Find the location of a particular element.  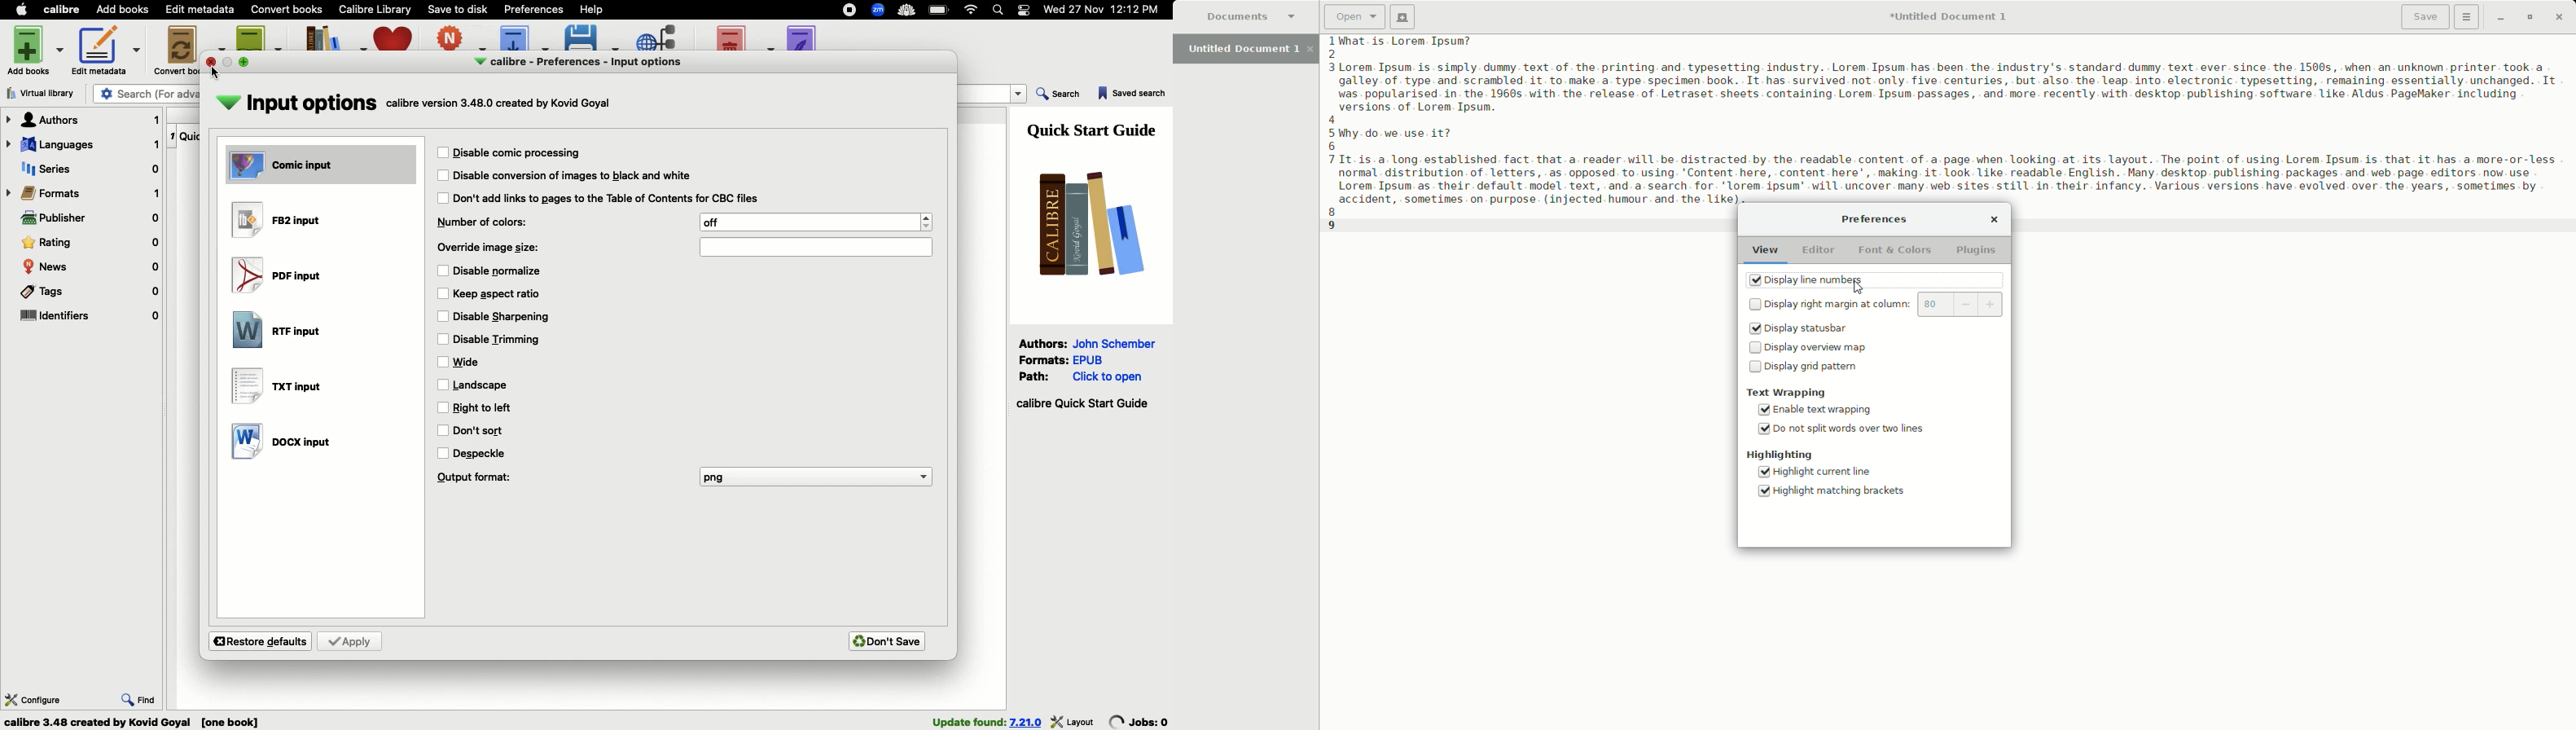

View is located at coordinates (1764, 252).